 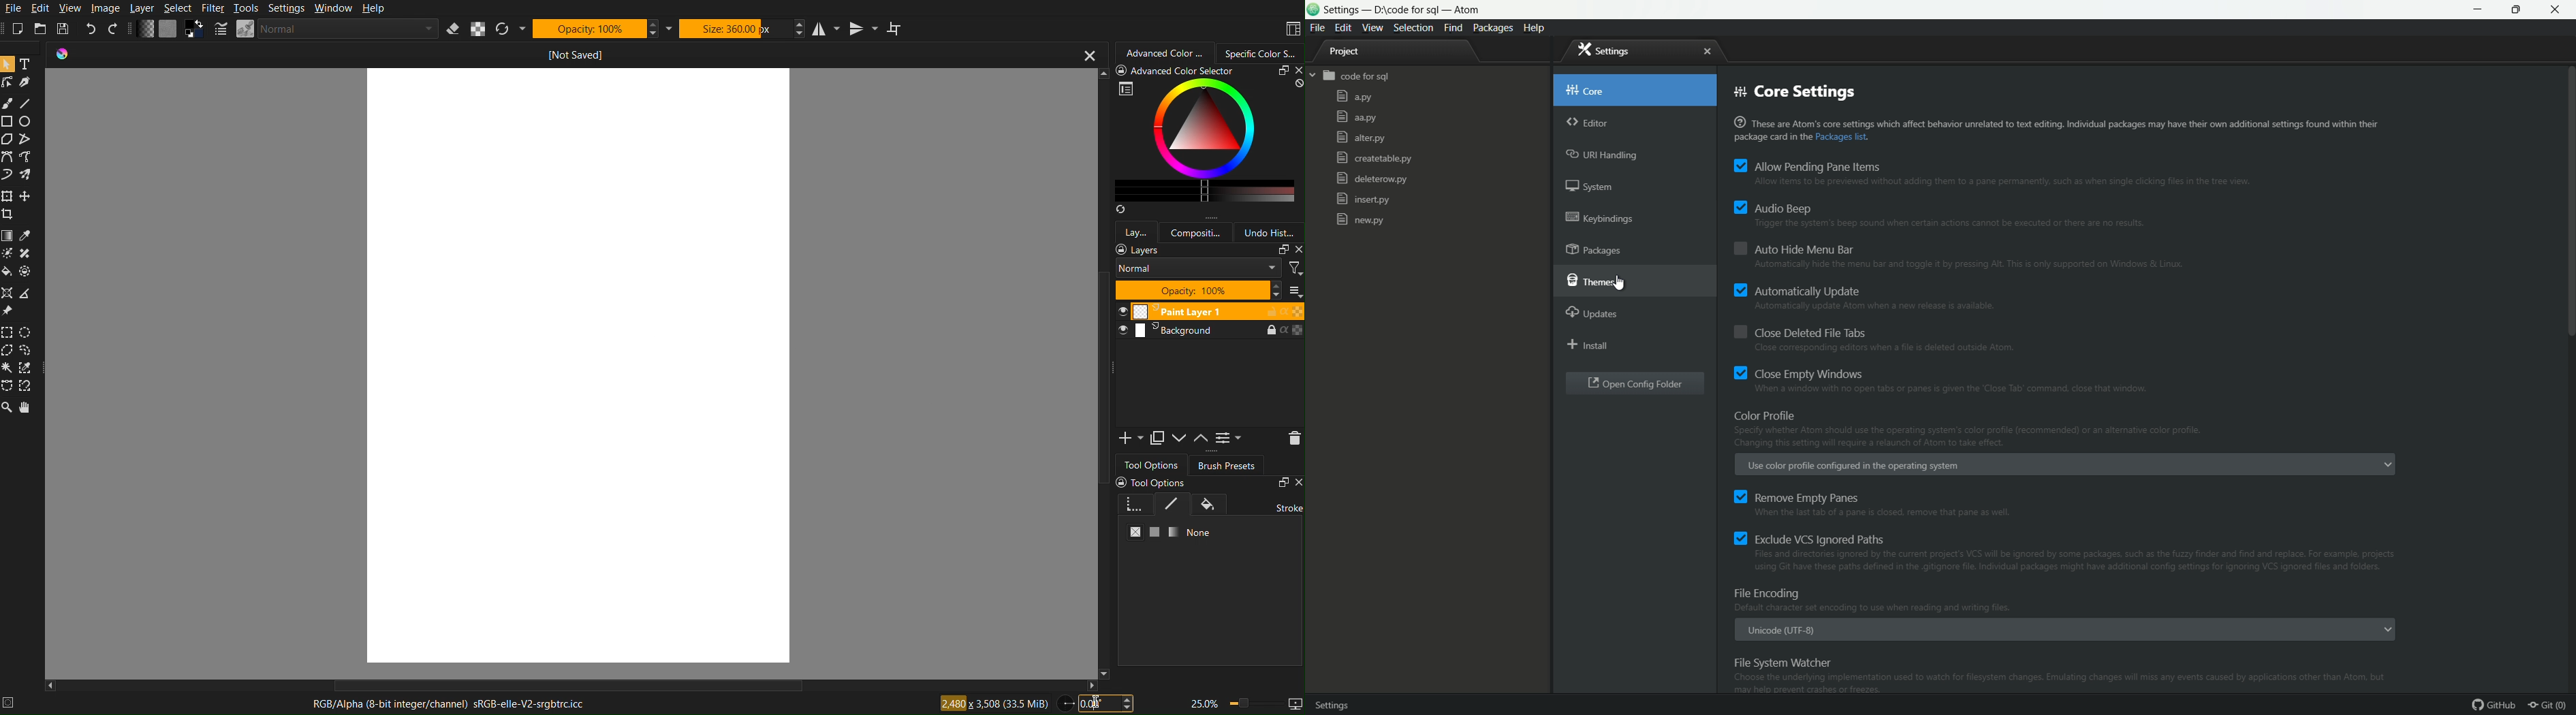 What do you see at coordinates (1180, 439) in the screenshot?
I see `Down` at bounding box center [1180, 439].